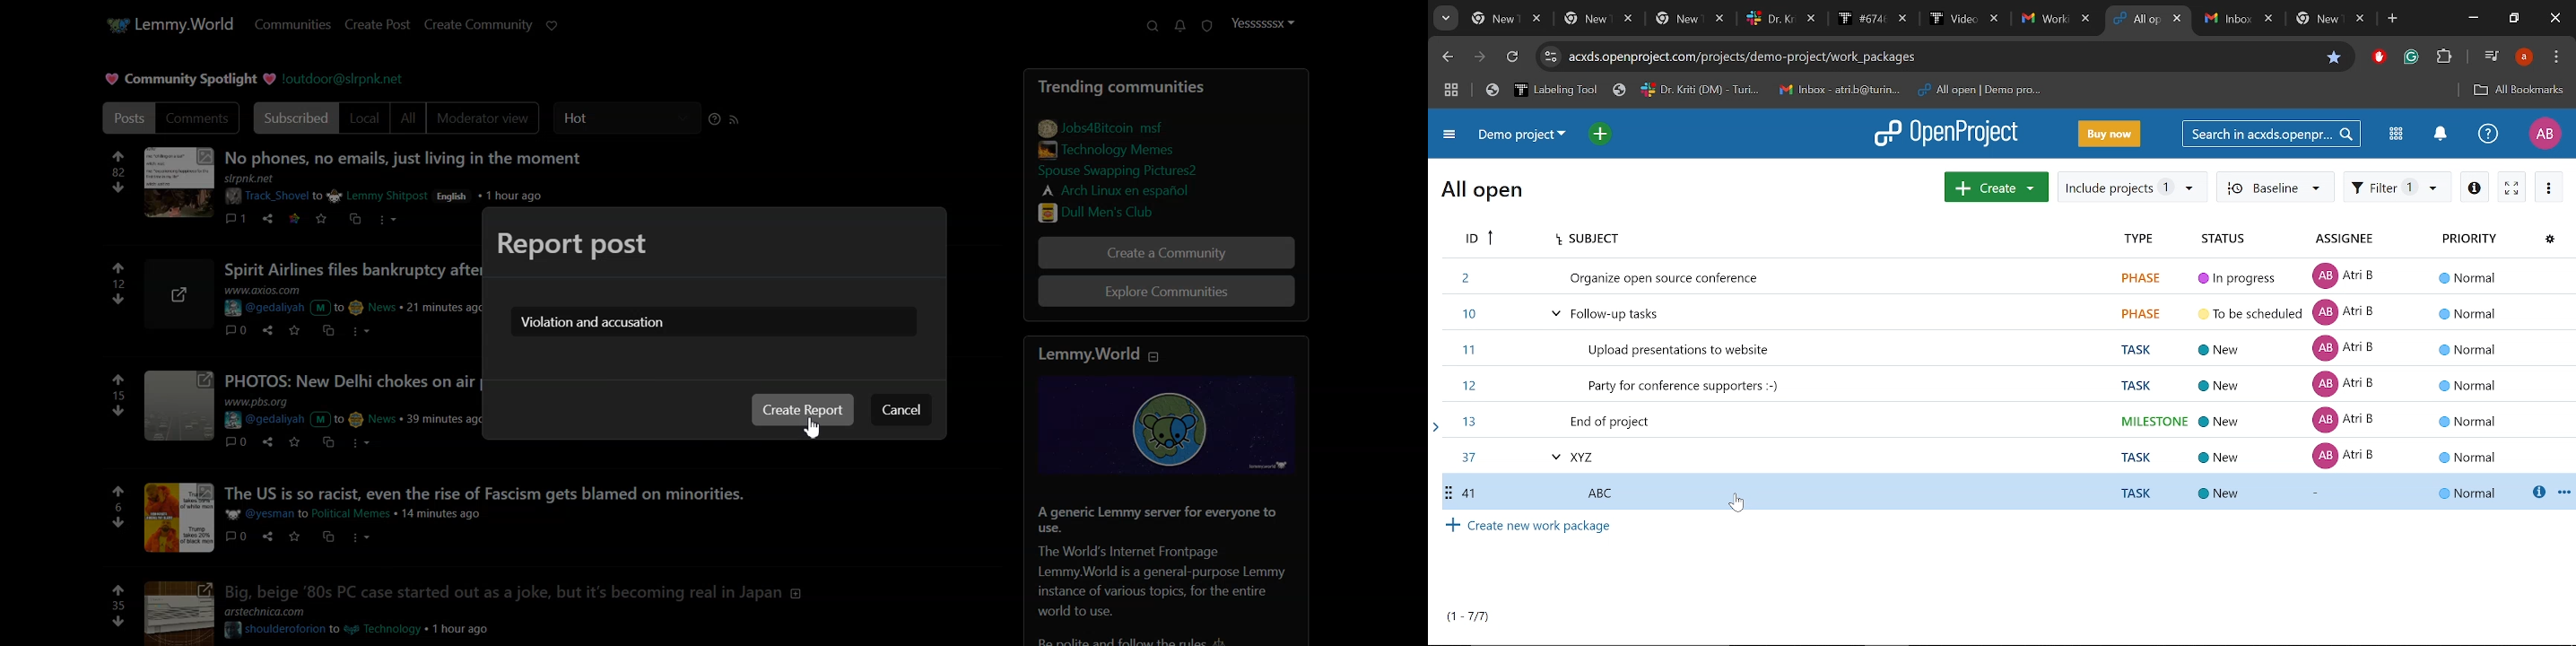 Image resolution: width=2576 pixels, height=672 pixels. What do you see at coordinates (2180, 21) in the screenshot?
I see `Close current tab` at bounding box center [2180, 21].